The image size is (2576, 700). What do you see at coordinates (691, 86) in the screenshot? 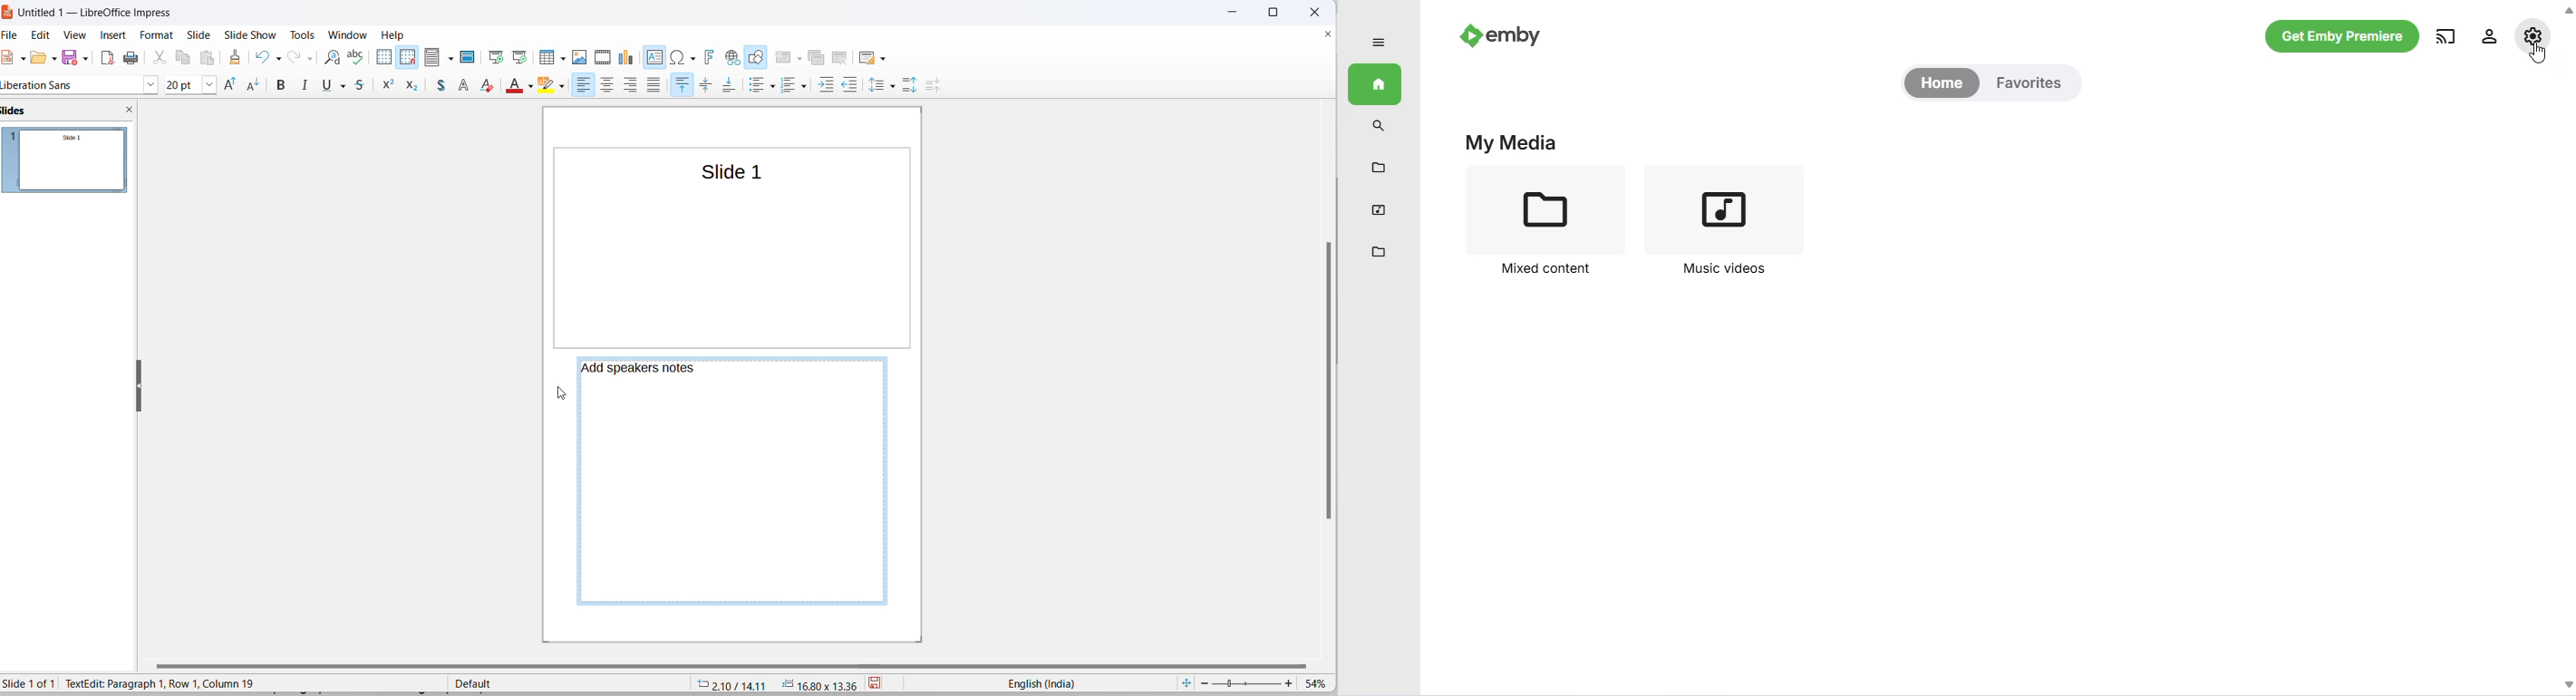
I see `filters` at bounding box center [691, 86].